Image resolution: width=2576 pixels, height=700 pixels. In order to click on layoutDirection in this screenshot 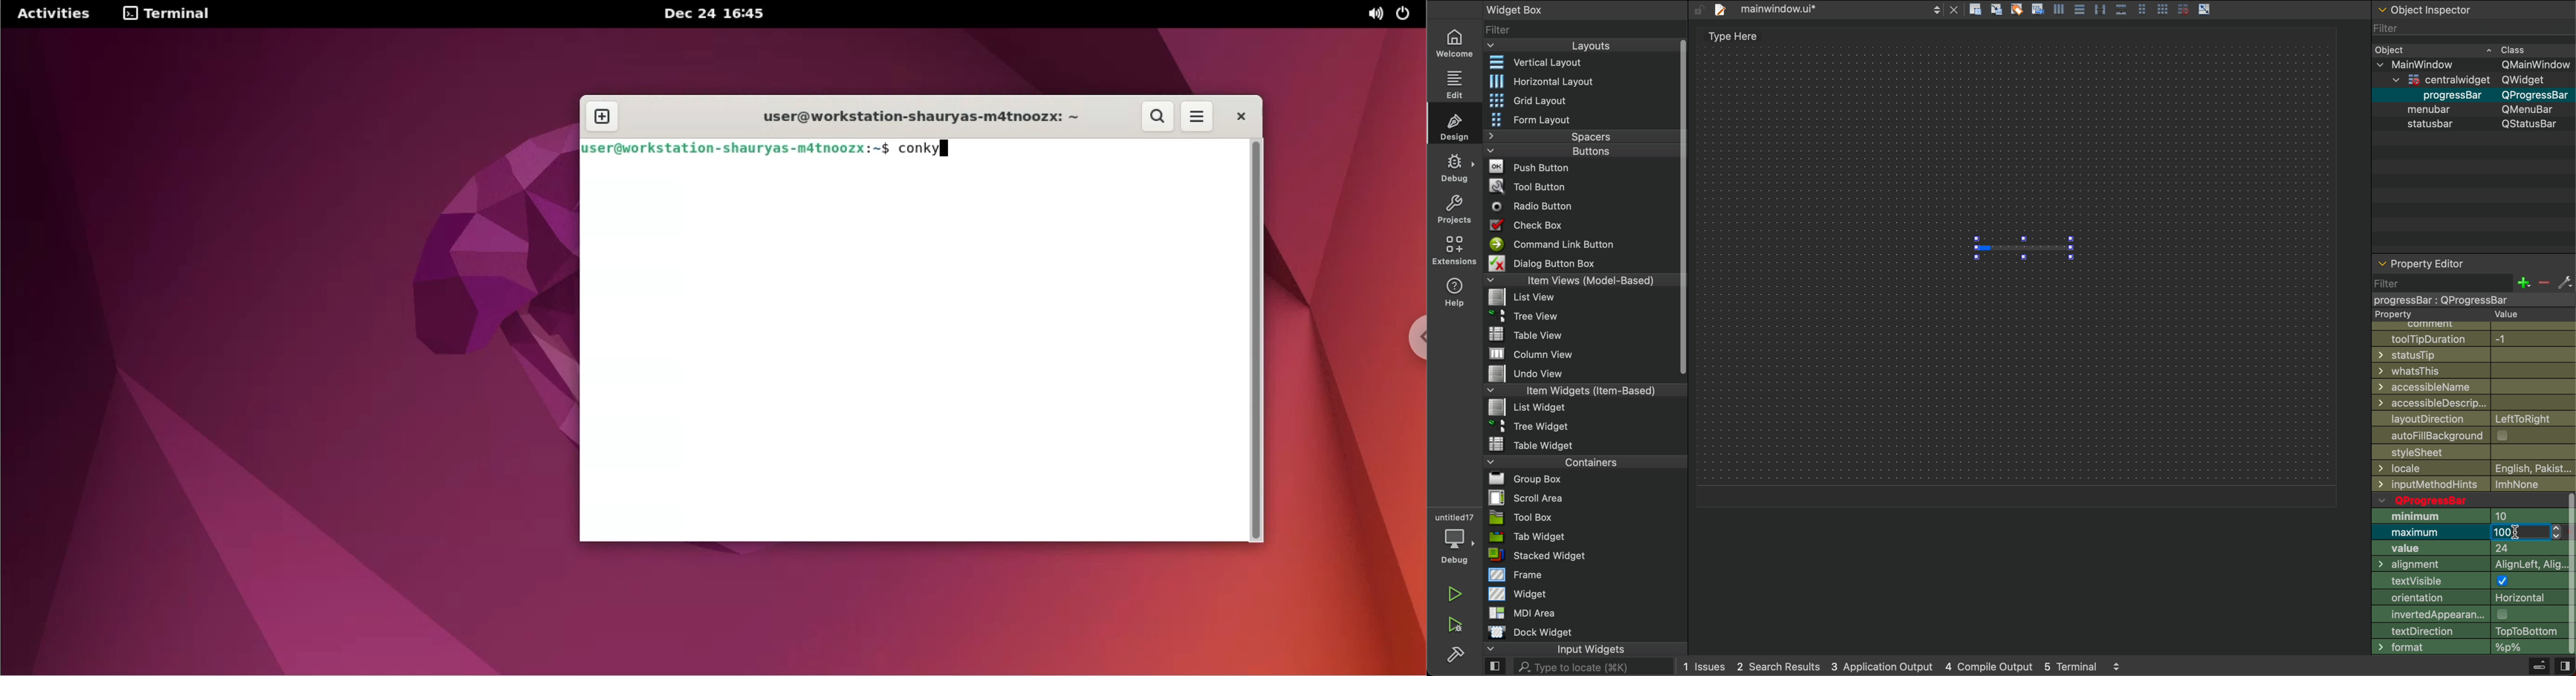, I will do `click(2474, 418)`.